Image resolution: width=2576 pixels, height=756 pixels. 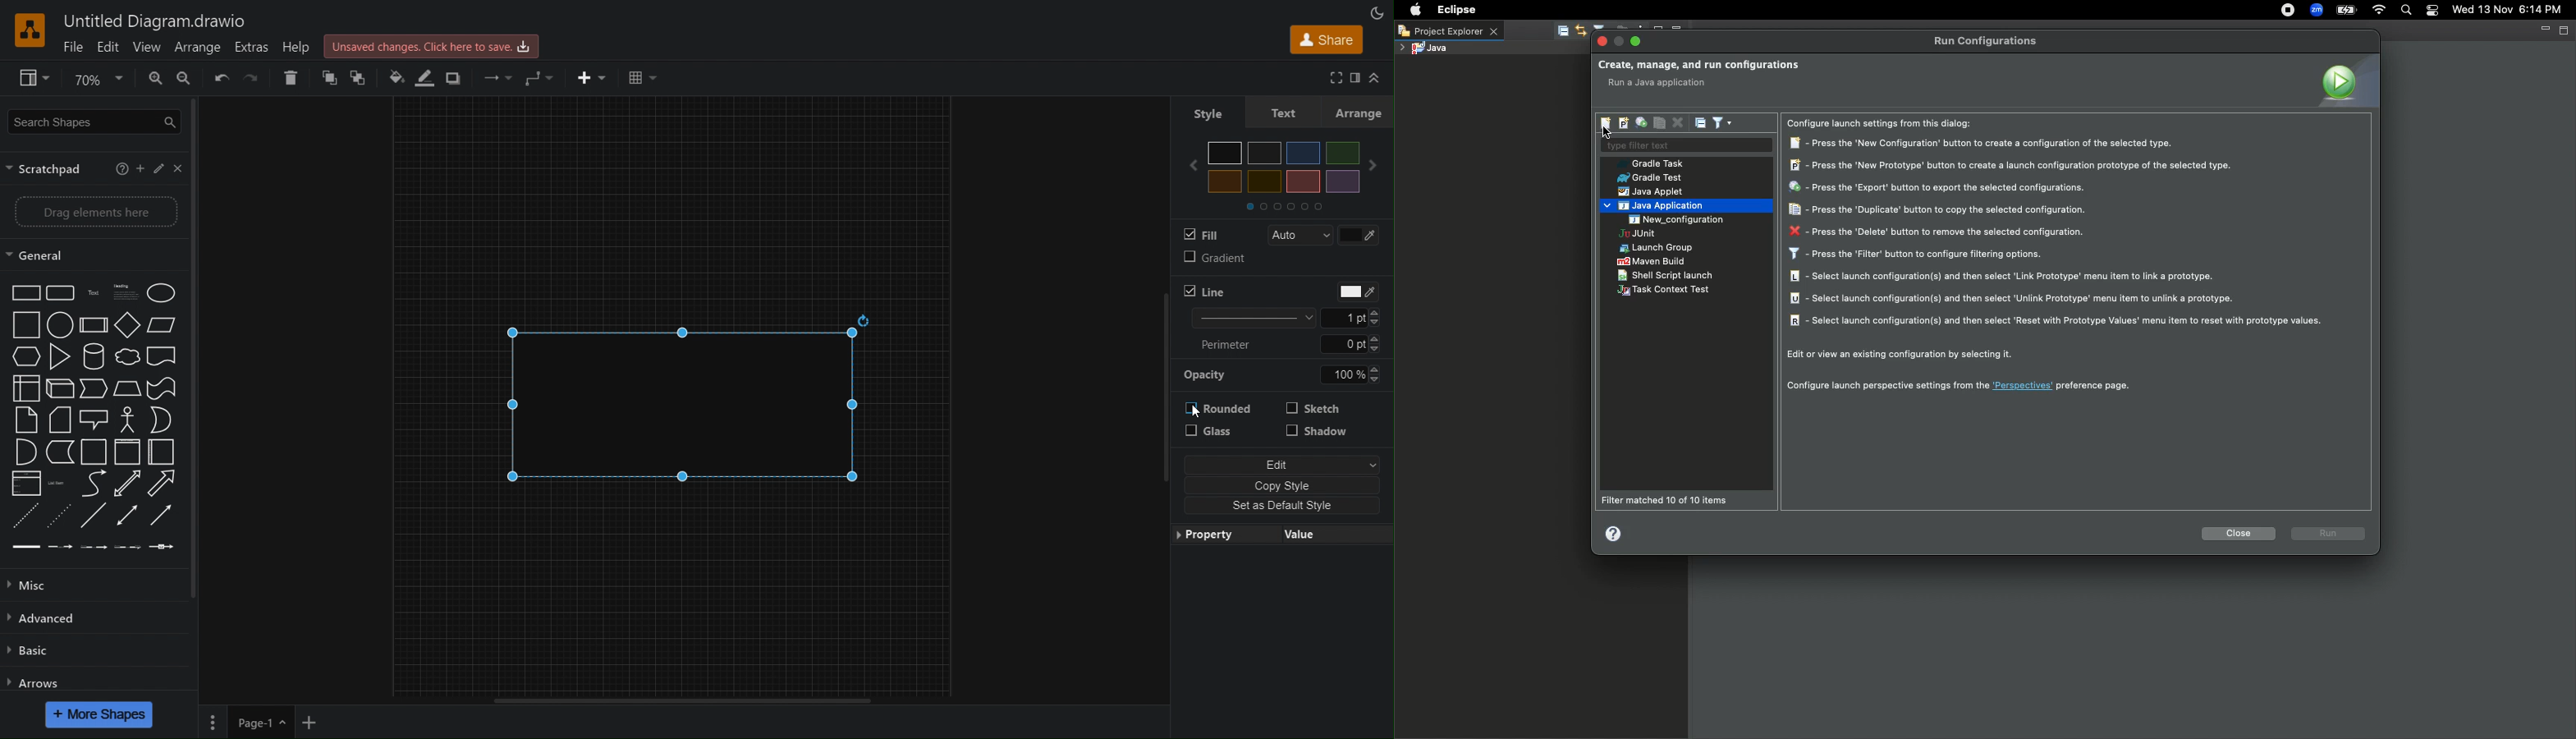 I want to click on Zoom, so click(x=97, y=77).